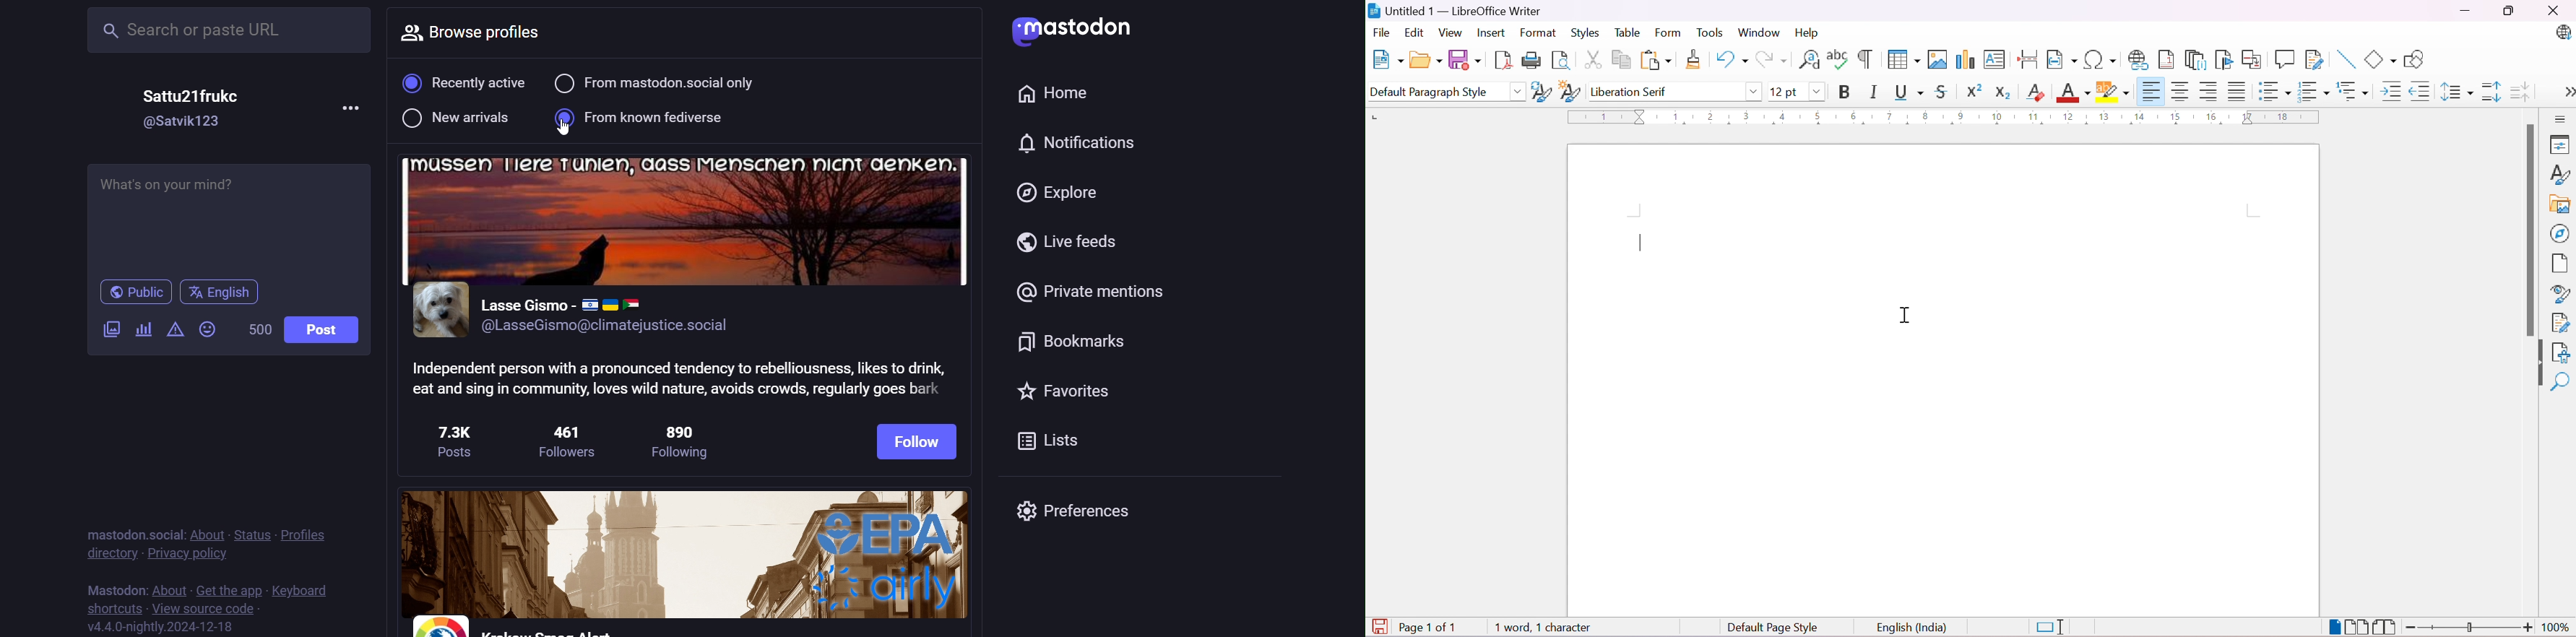  Describe the element at coordinates (2387, 627) in the screenshot. I see `Book View` at that location.